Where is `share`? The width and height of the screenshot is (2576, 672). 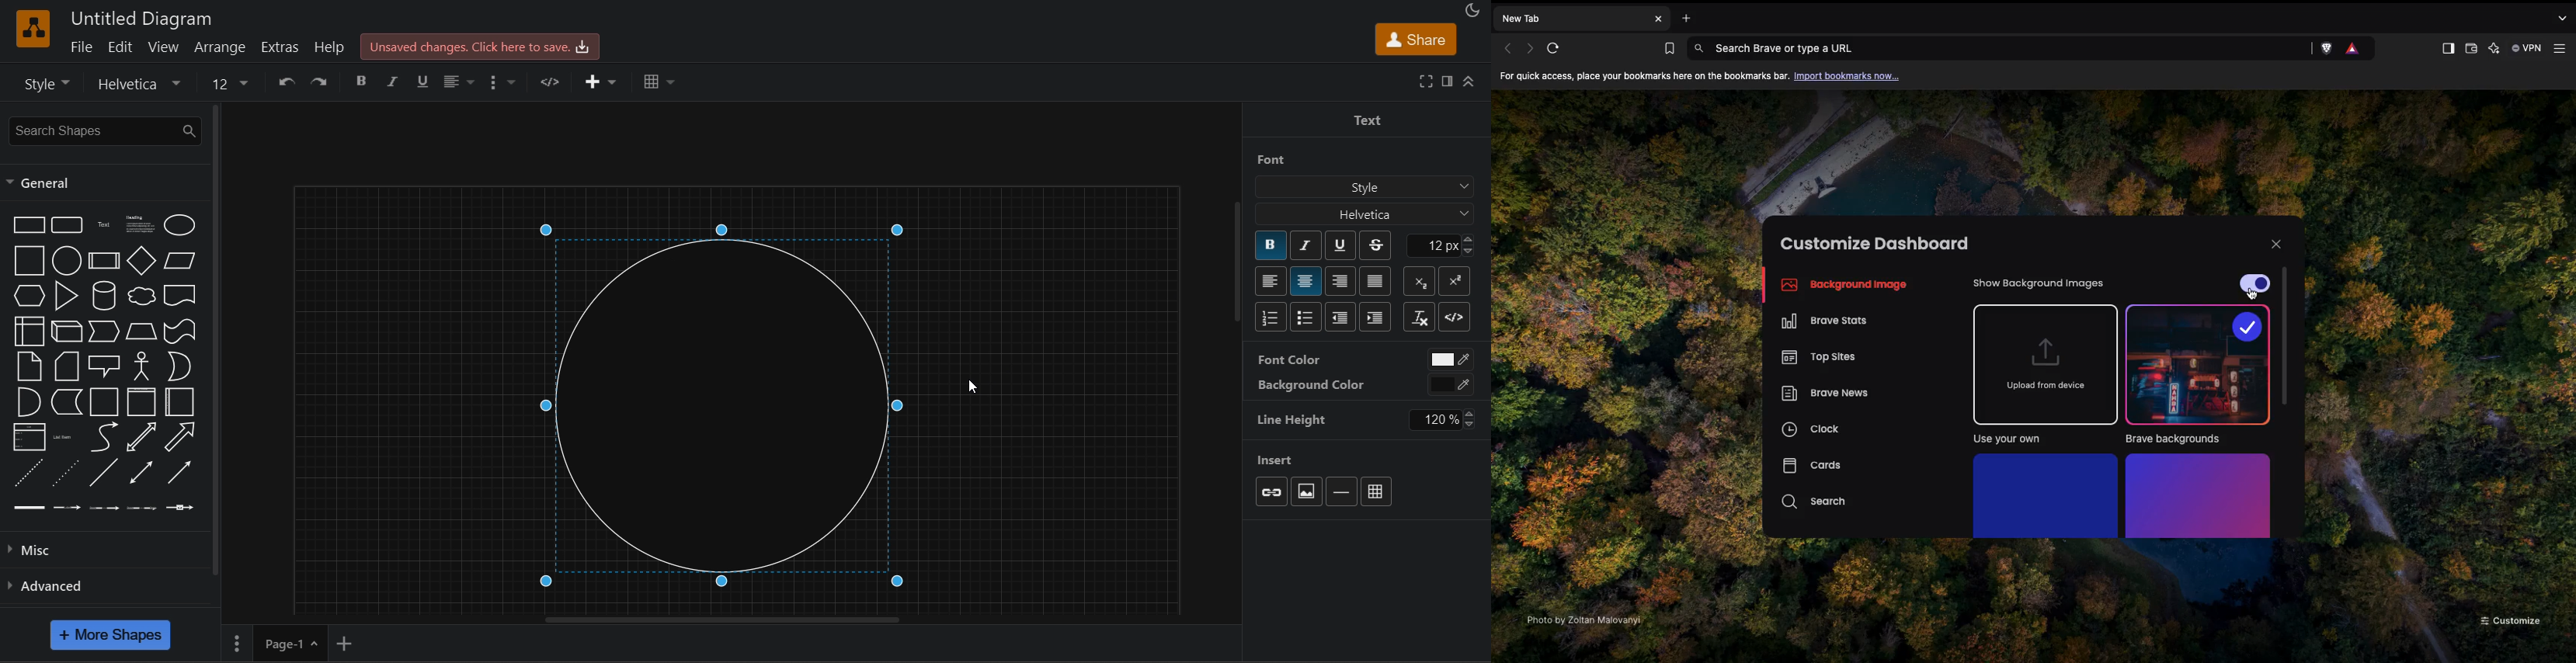
share is located at coordinates (1417, 41).